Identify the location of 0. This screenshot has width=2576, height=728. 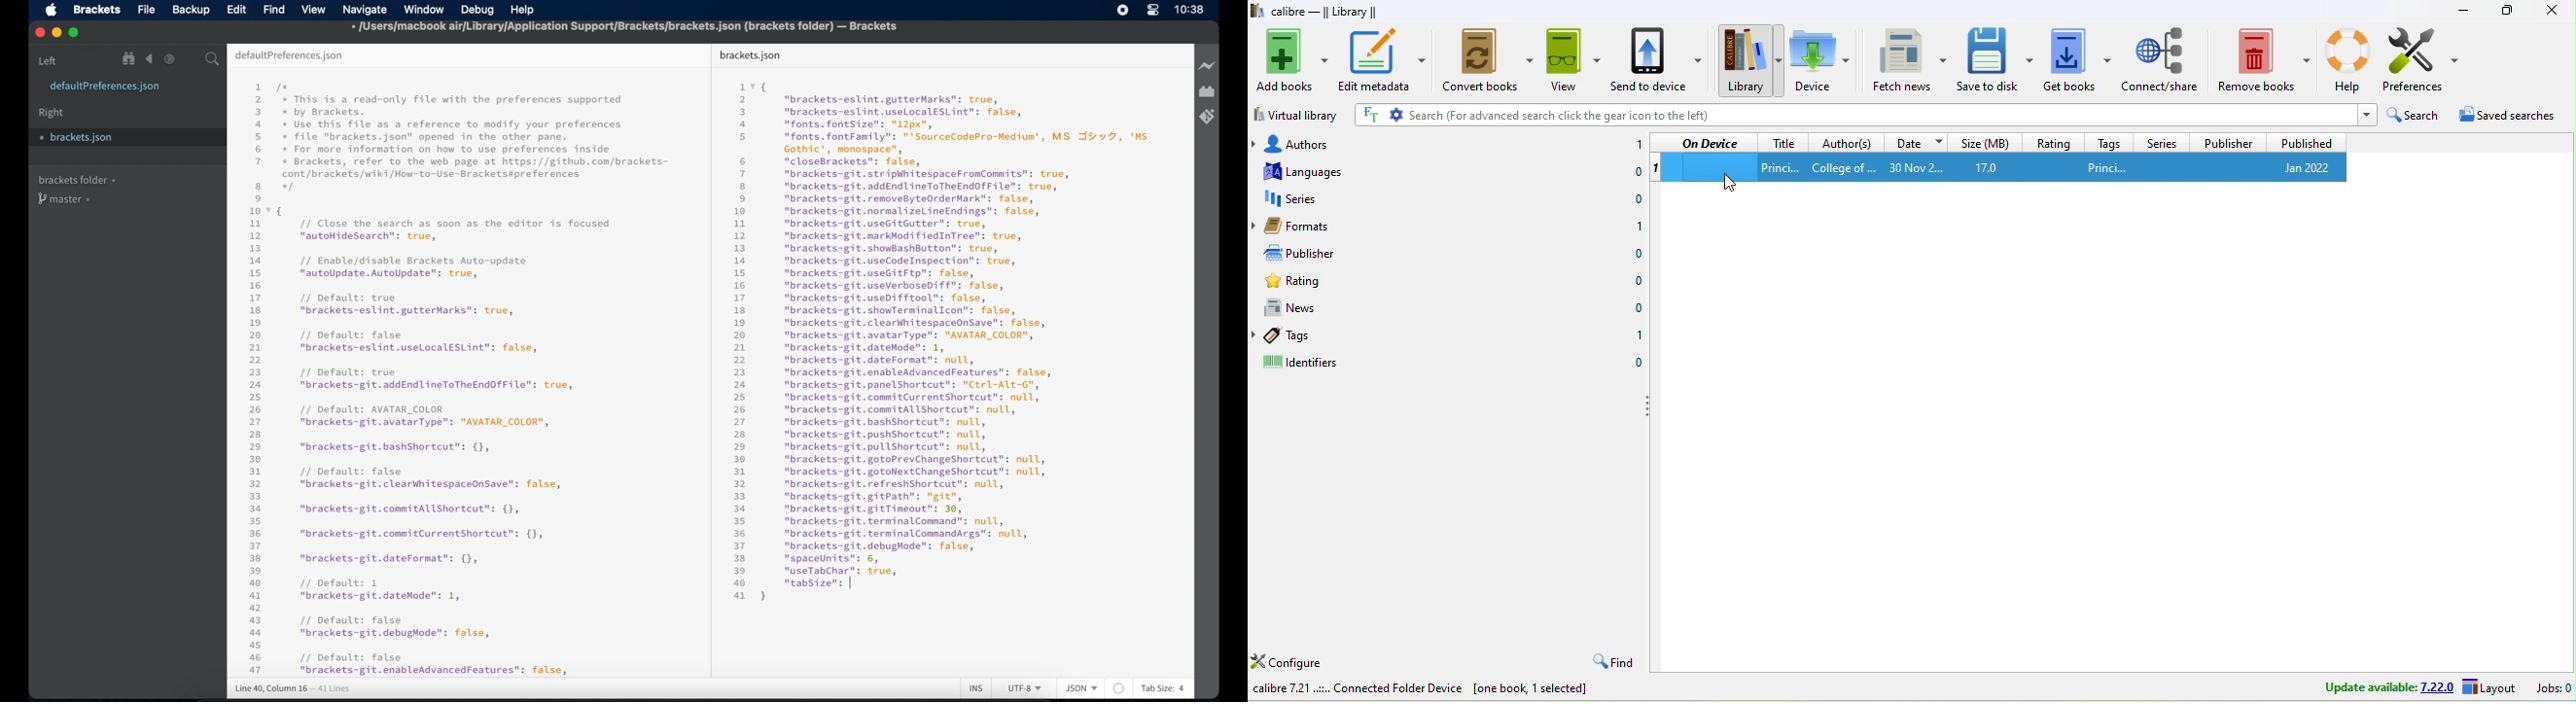
(1631, 174).